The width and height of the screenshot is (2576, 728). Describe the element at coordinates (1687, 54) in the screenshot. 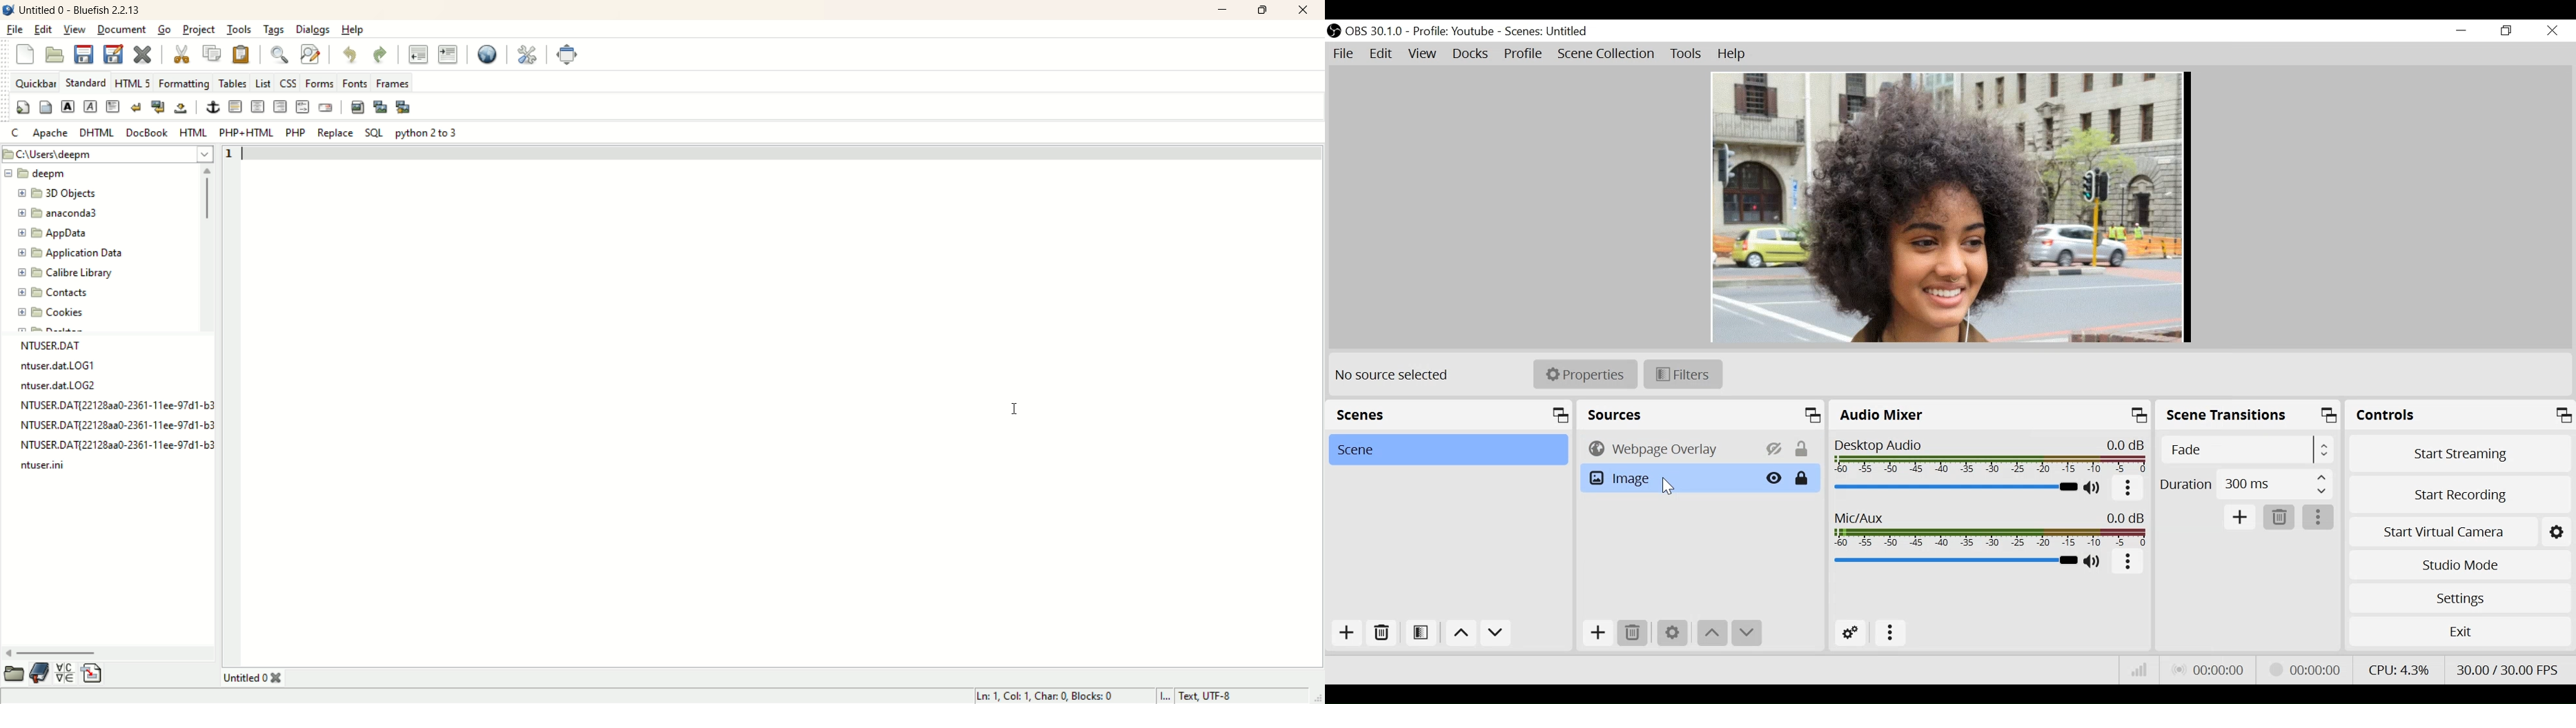

I see `Tools` at that location.